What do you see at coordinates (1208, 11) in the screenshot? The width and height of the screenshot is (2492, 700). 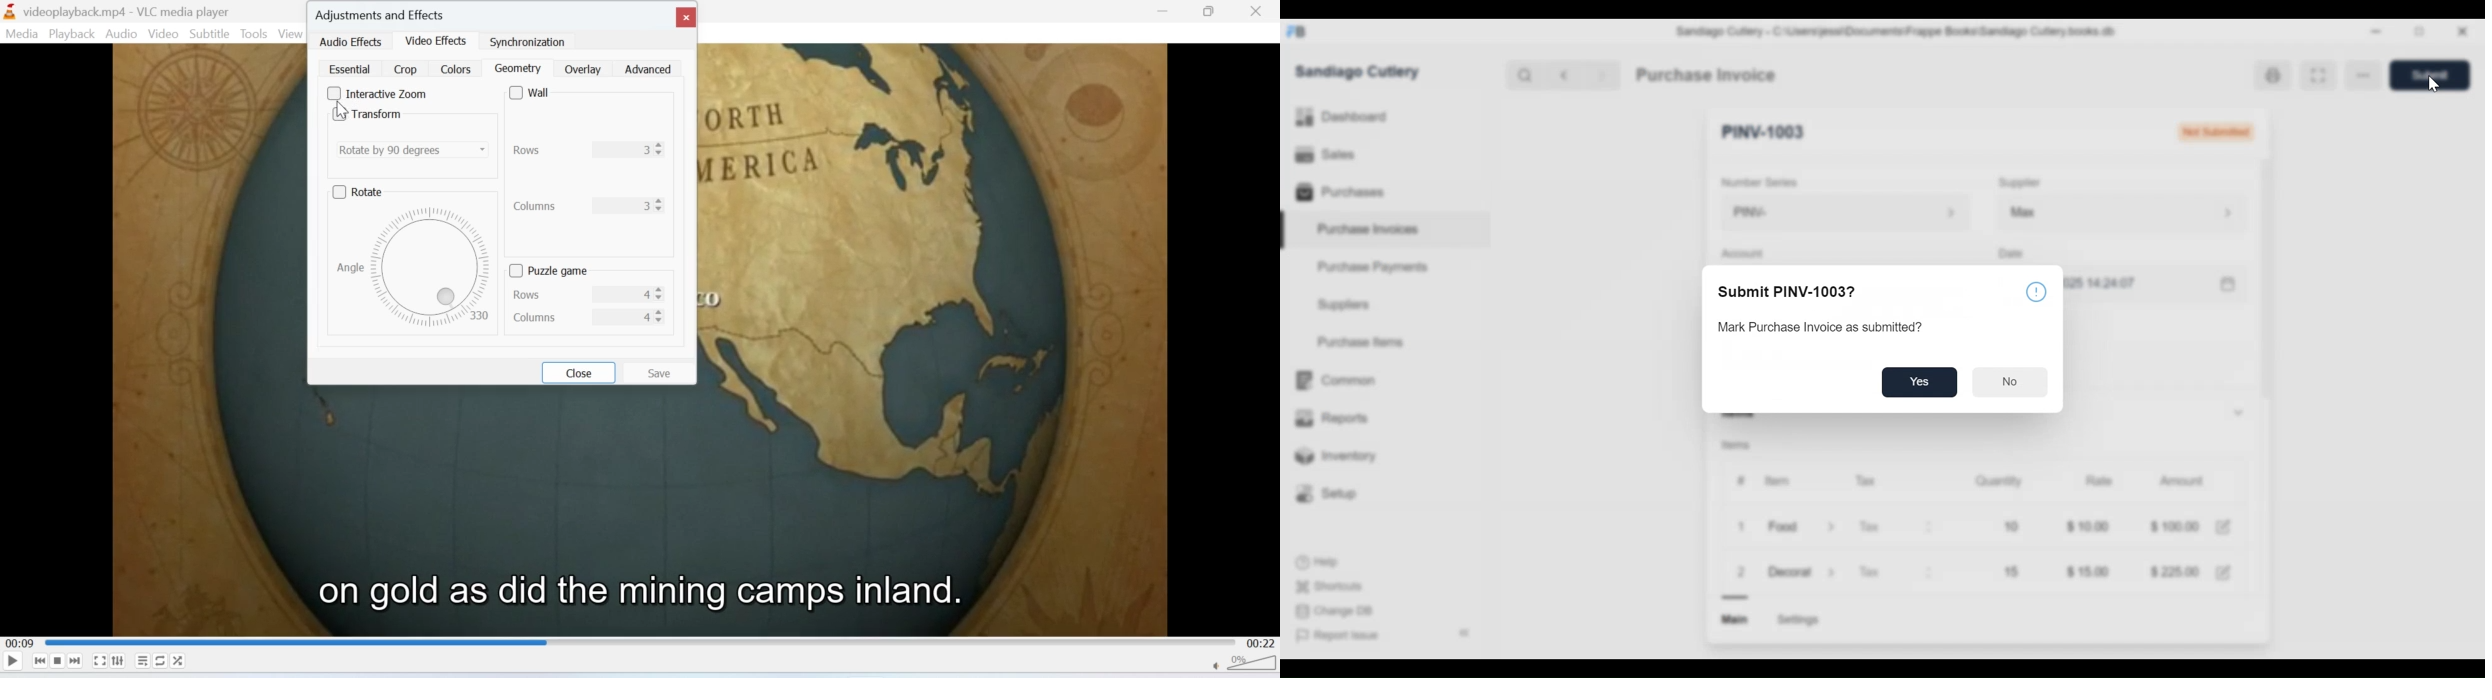 I see `Minimise` at bounding box center [1208, 11].